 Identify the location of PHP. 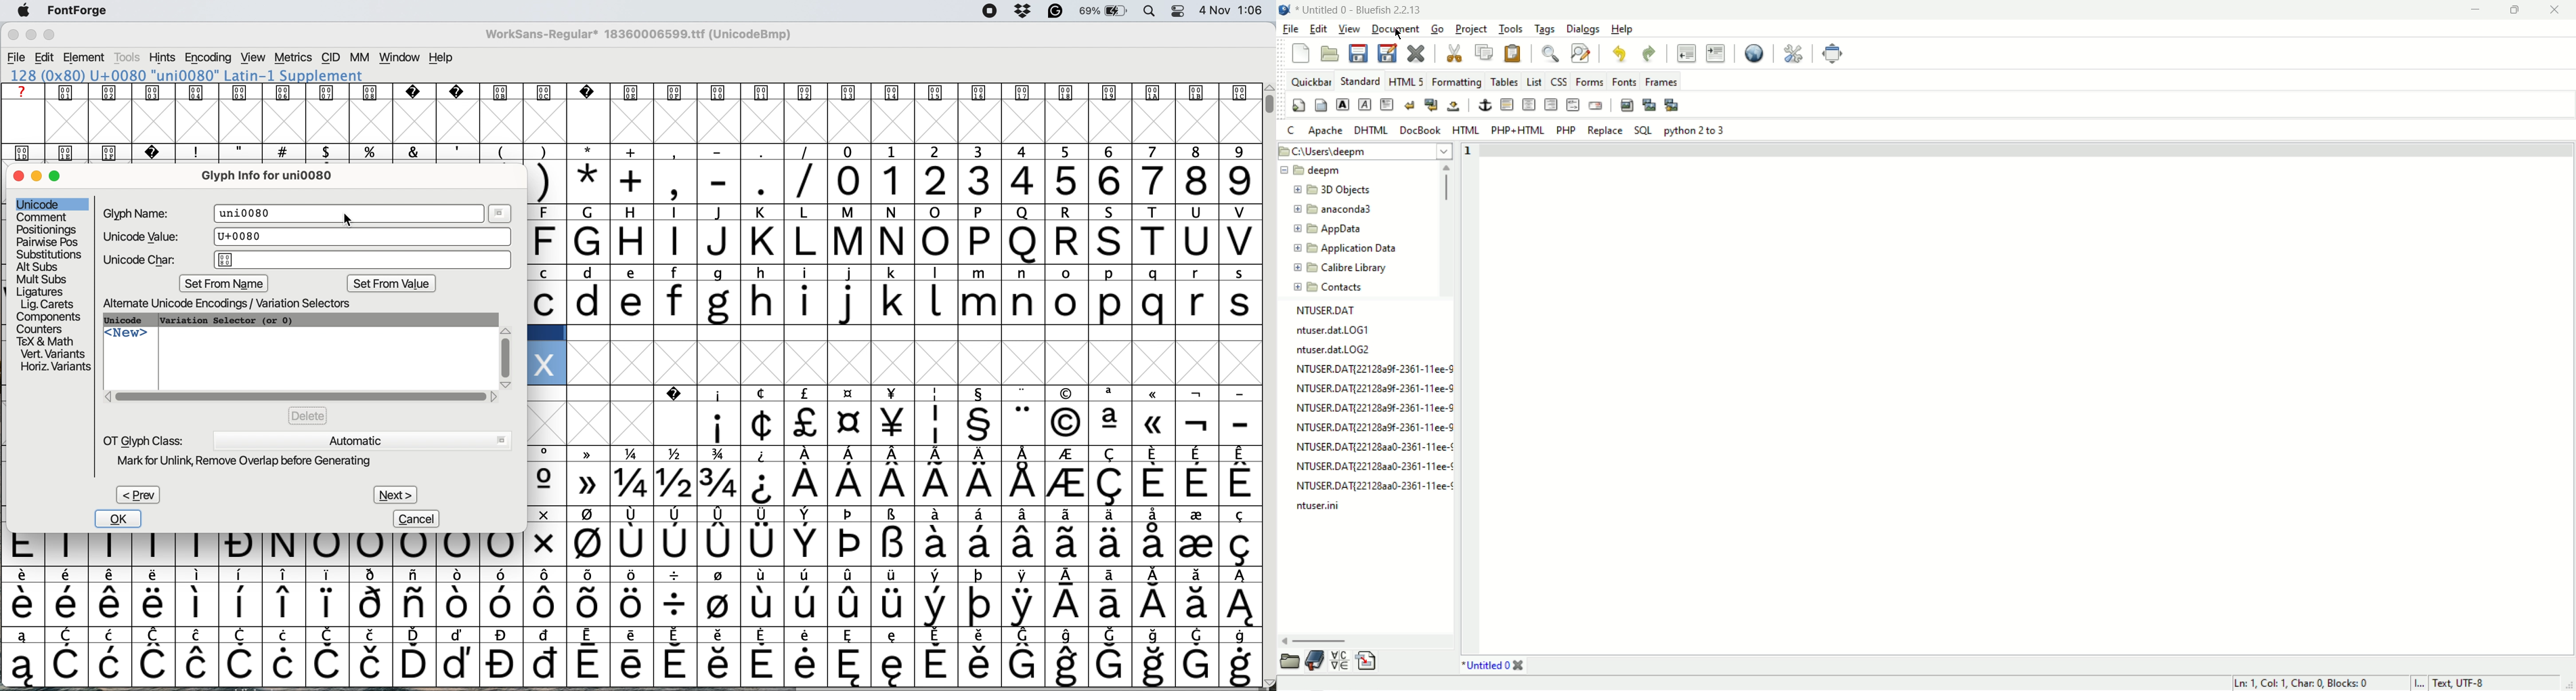
(1568, 130).